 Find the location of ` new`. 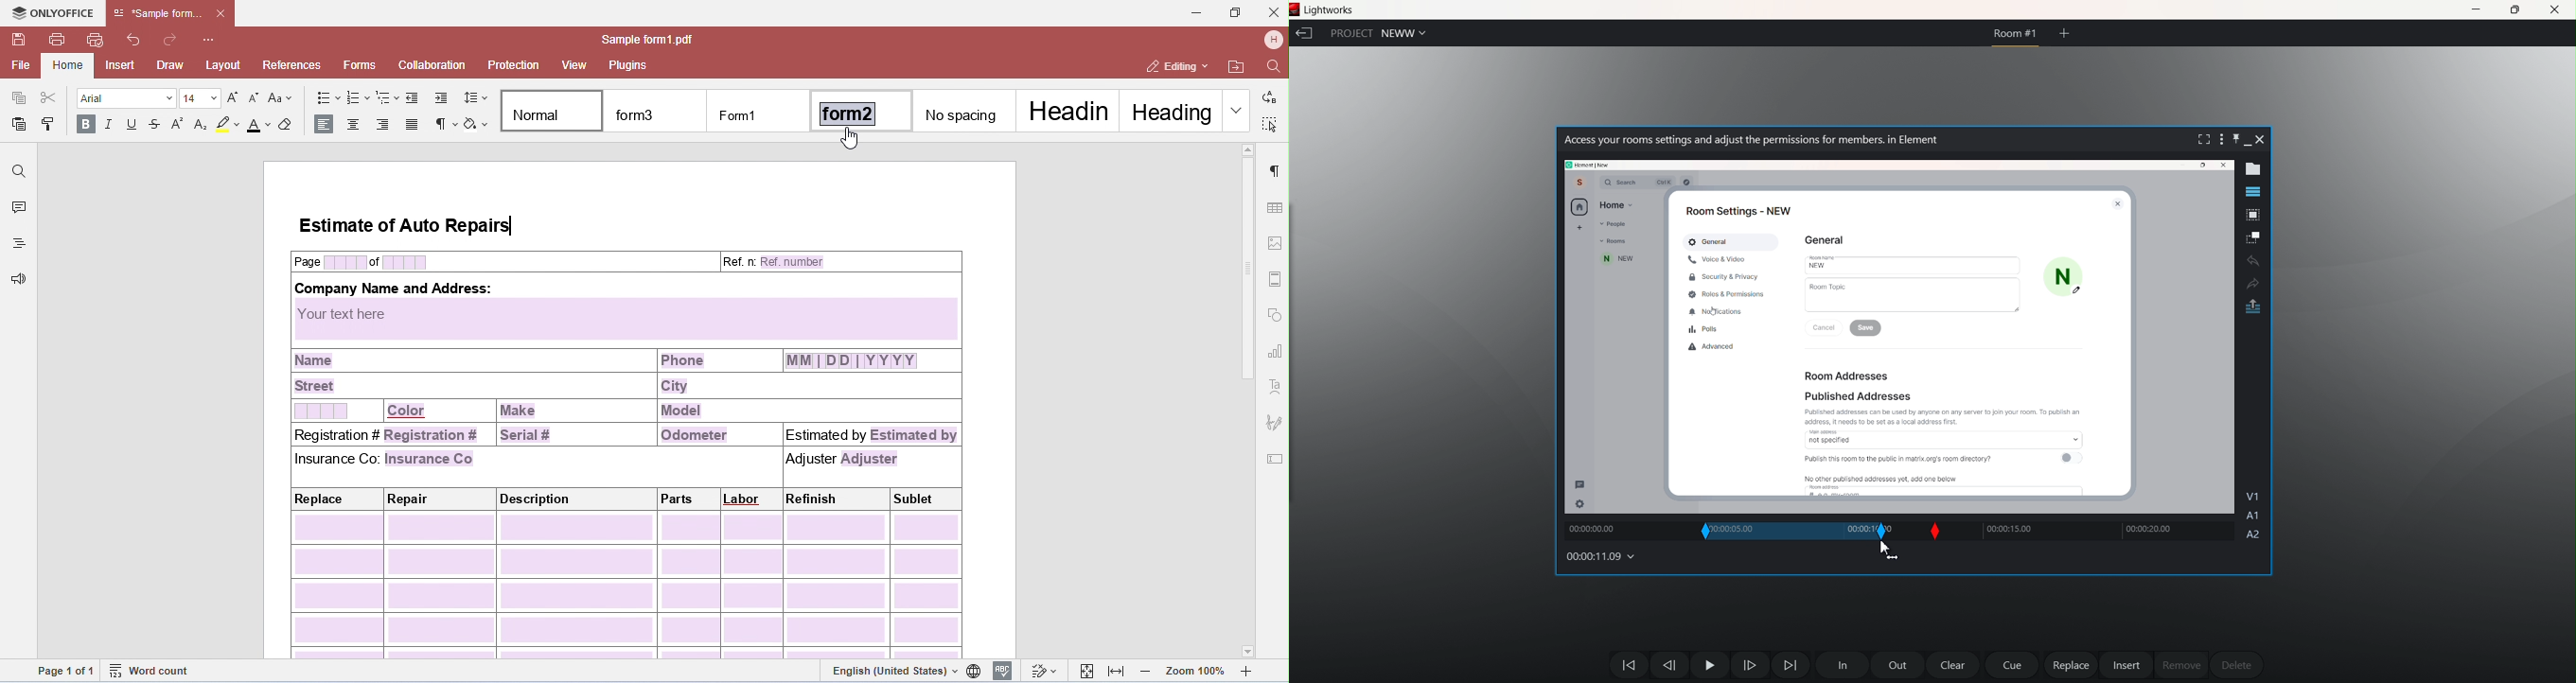

 new is located at coordinates (1618, 259).